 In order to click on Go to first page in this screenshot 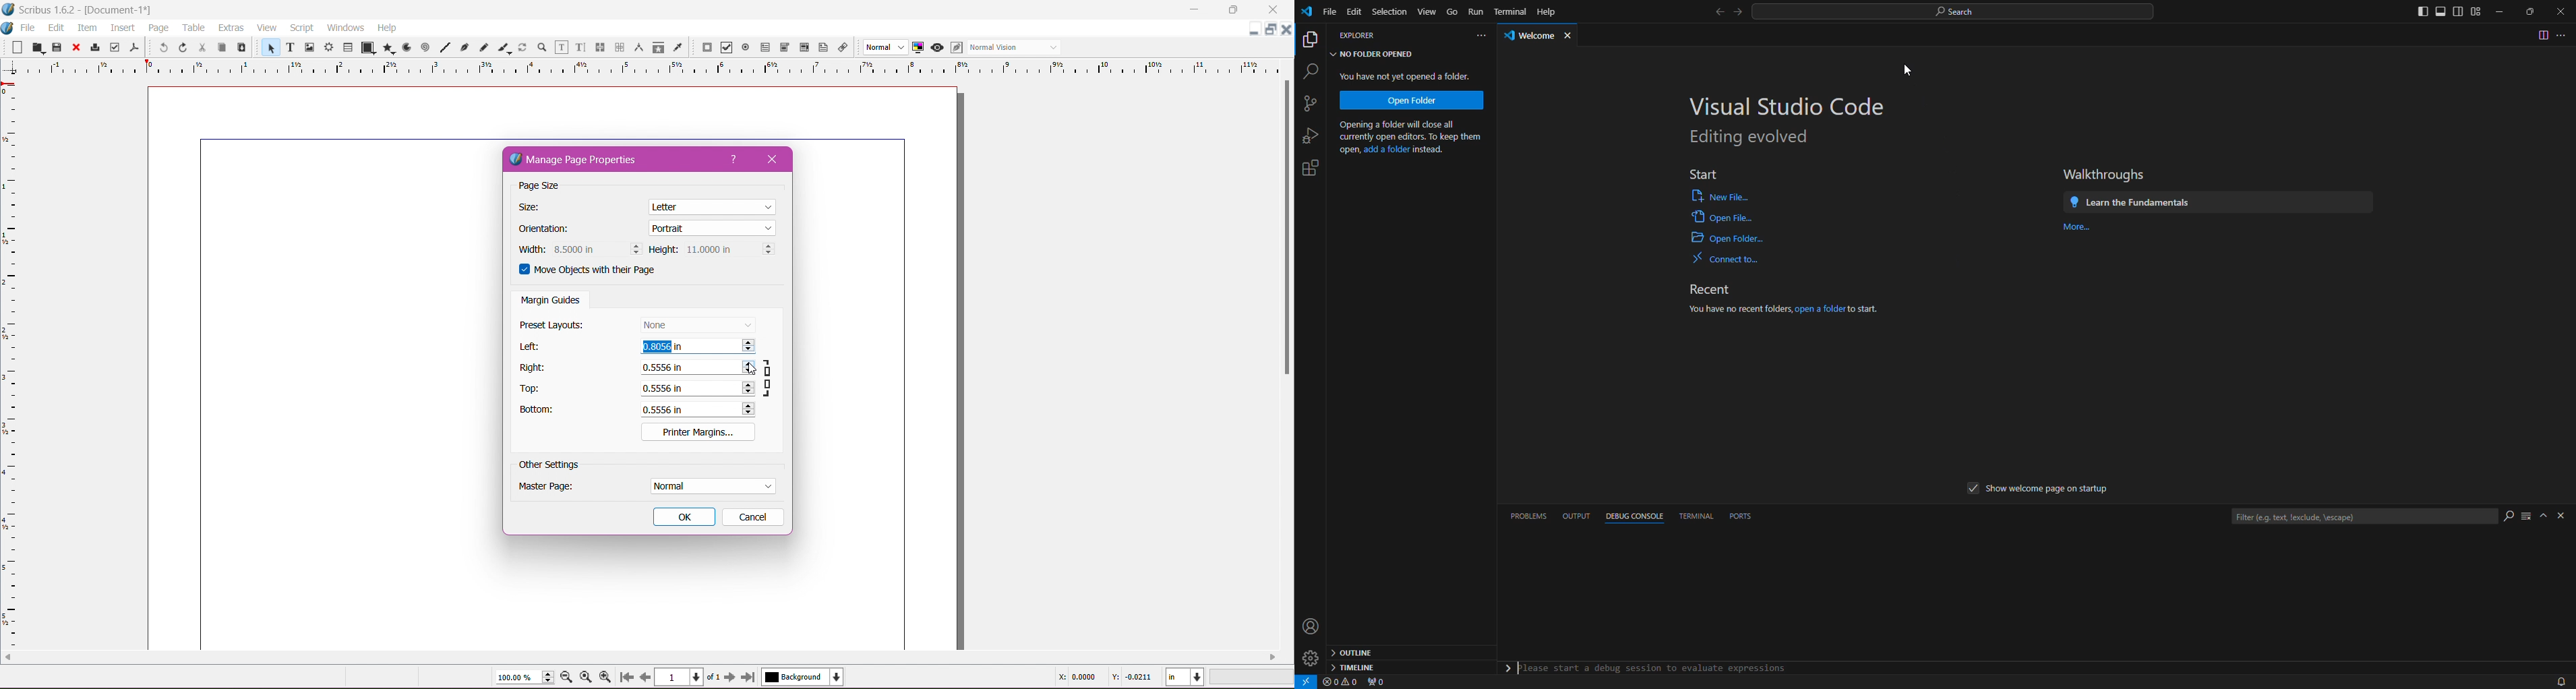, I will do `click(625, 678)`.